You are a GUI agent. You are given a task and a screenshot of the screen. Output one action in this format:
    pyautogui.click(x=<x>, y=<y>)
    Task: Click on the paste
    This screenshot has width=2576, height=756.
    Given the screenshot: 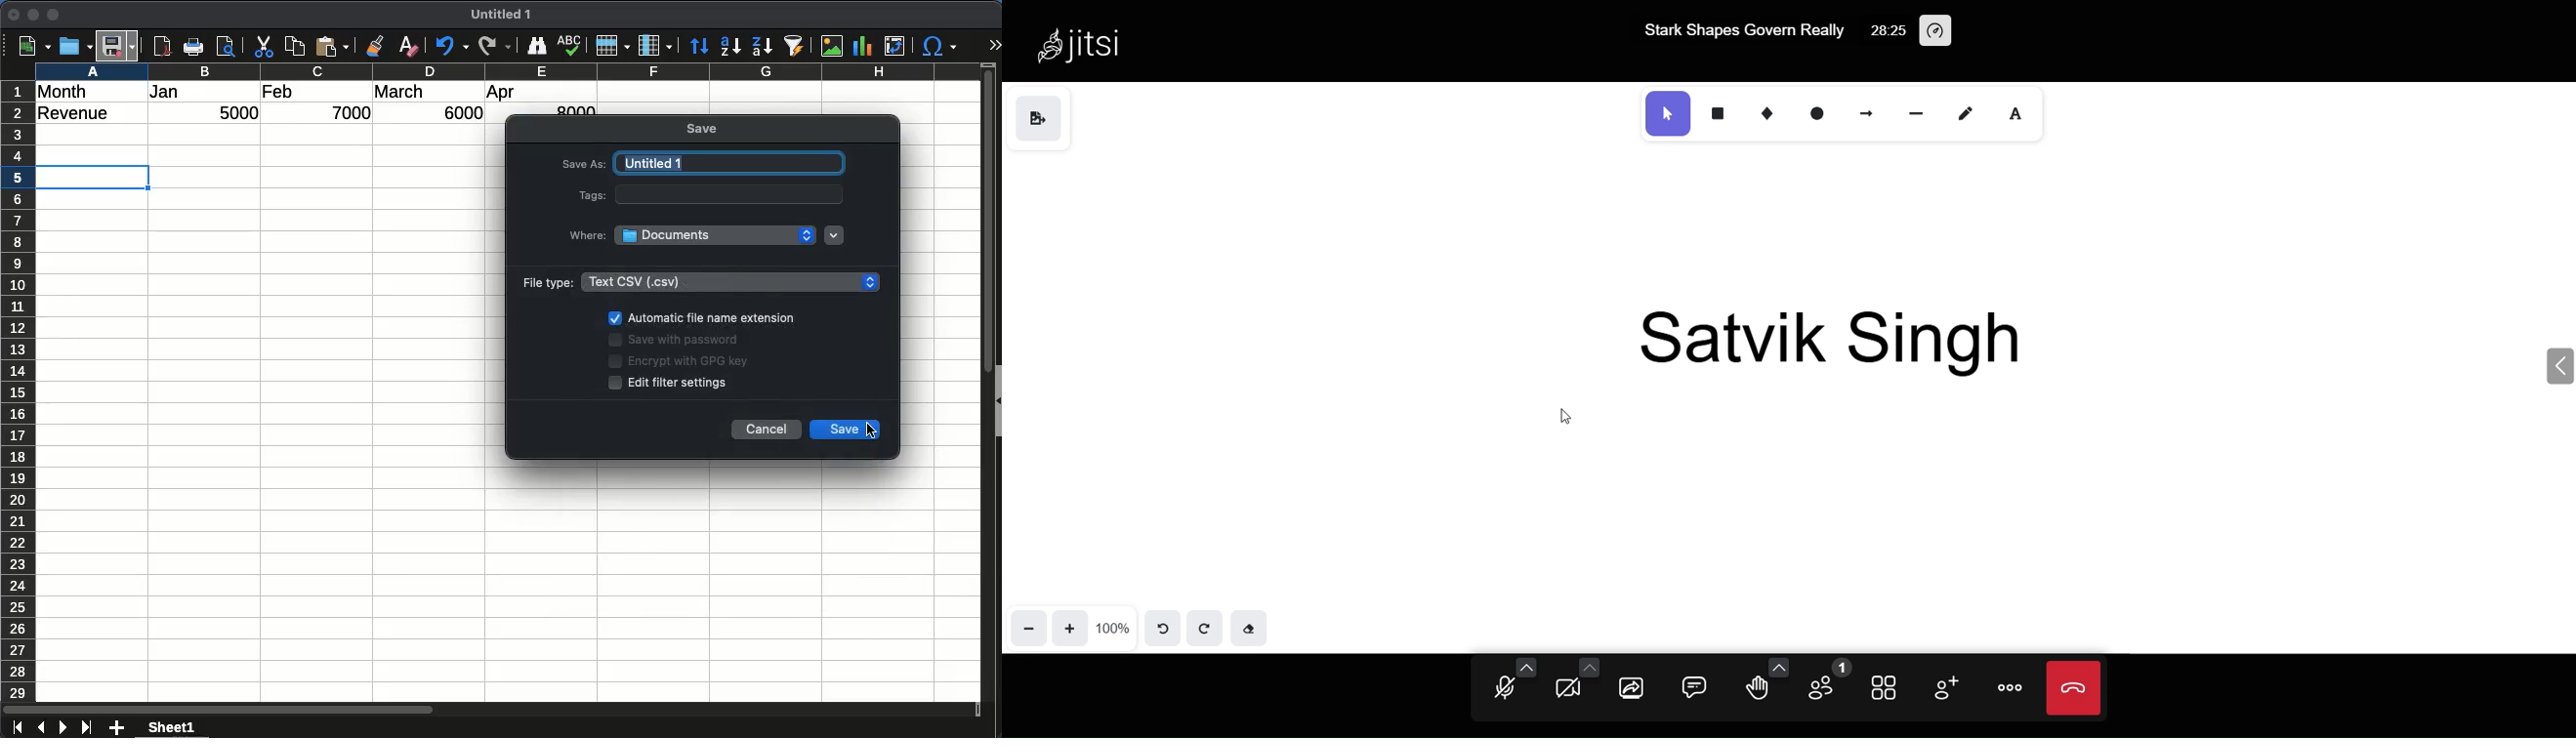 What is the action you would take?
    pyautogui.click(x=334, y=47)
    